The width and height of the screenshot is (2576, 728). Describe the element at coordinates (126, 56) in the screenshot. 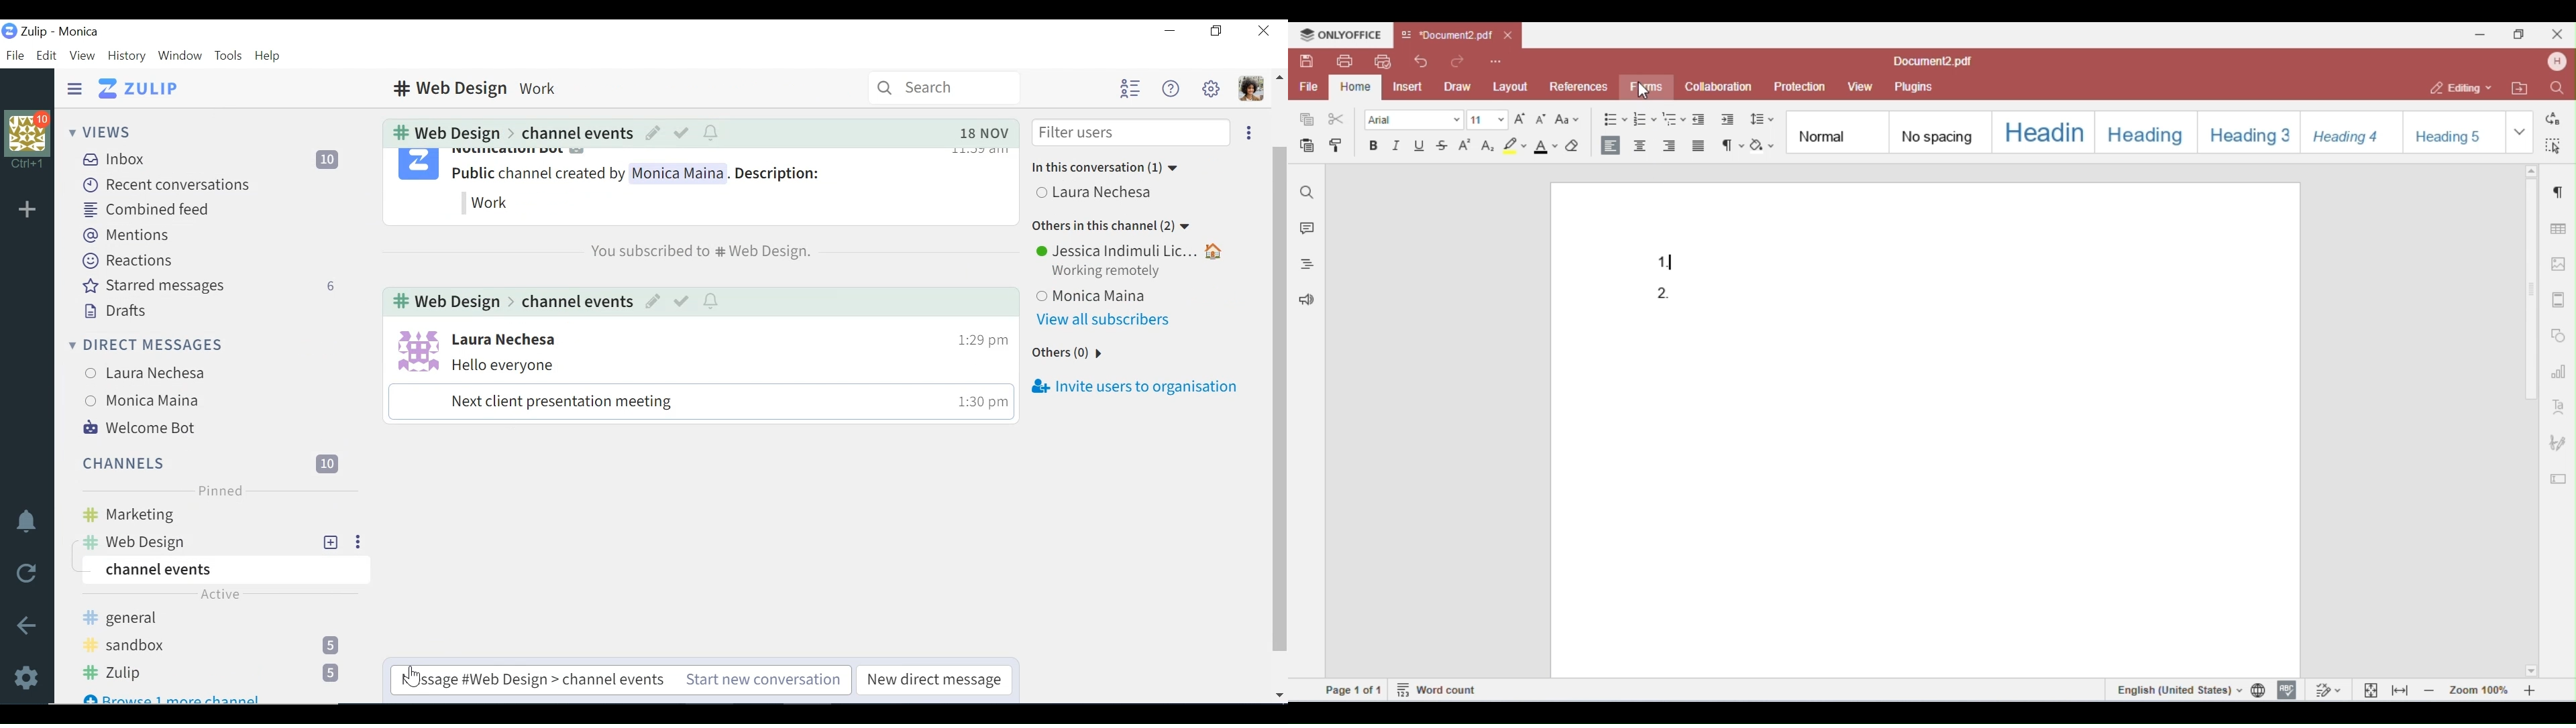

I see `History` at that location.